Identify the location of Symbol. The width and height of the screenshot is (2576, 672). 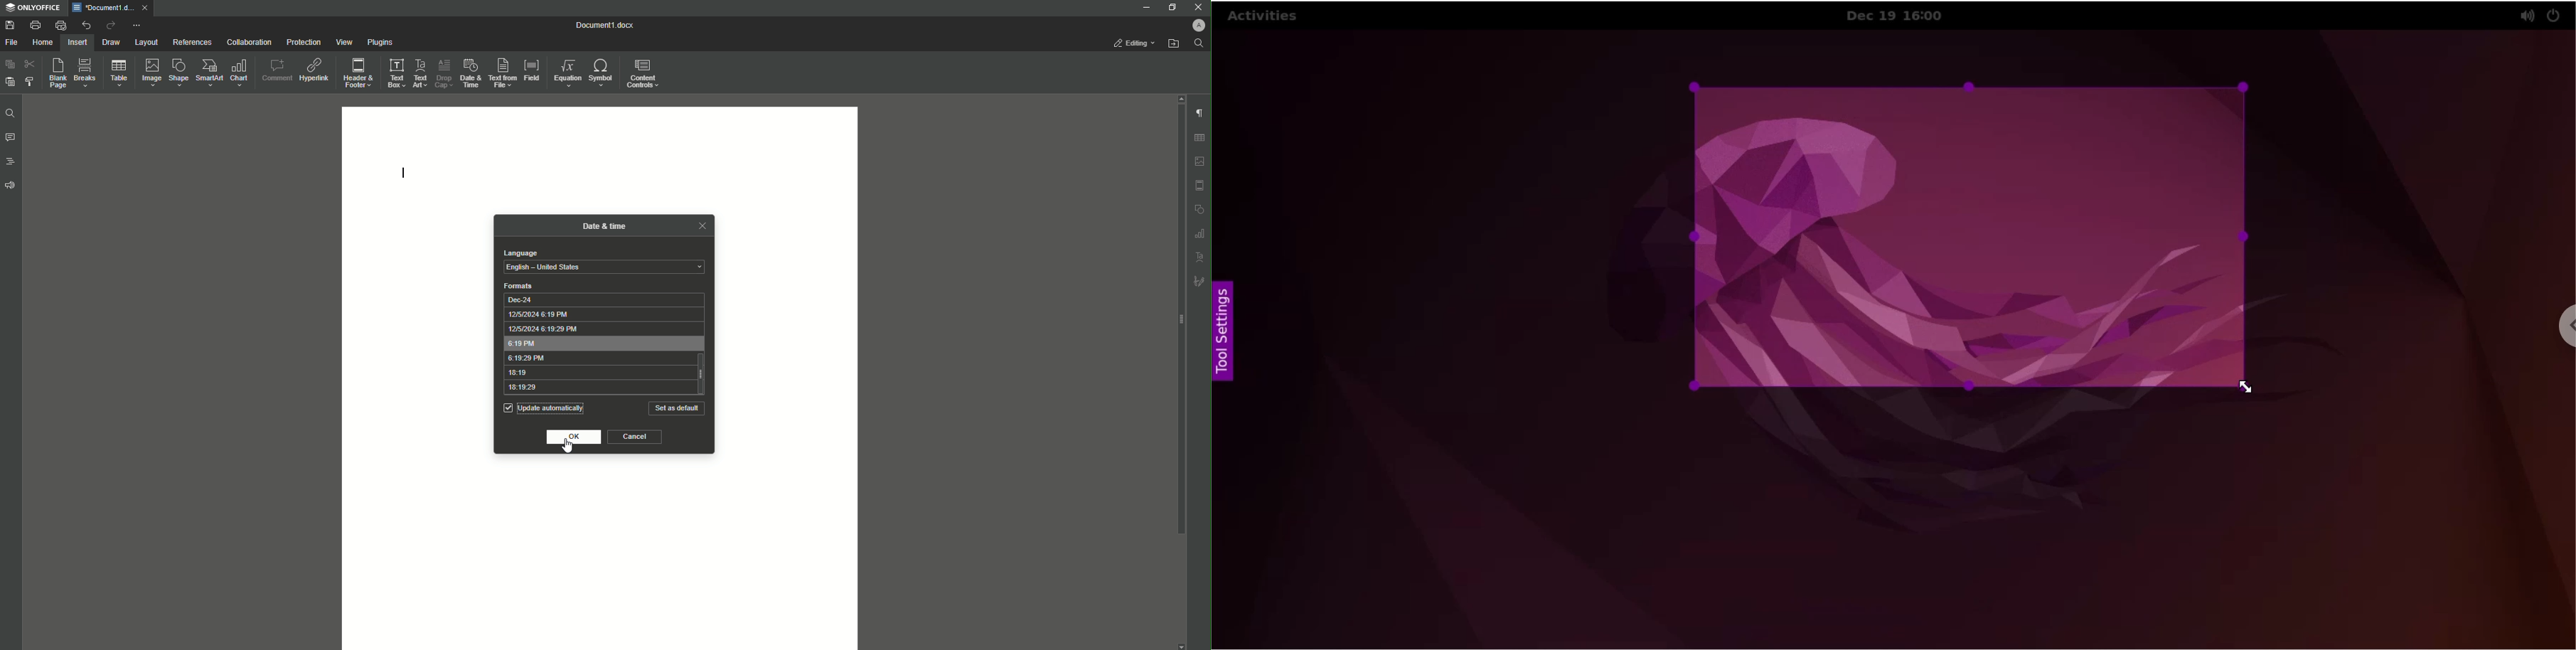
(602, 73).